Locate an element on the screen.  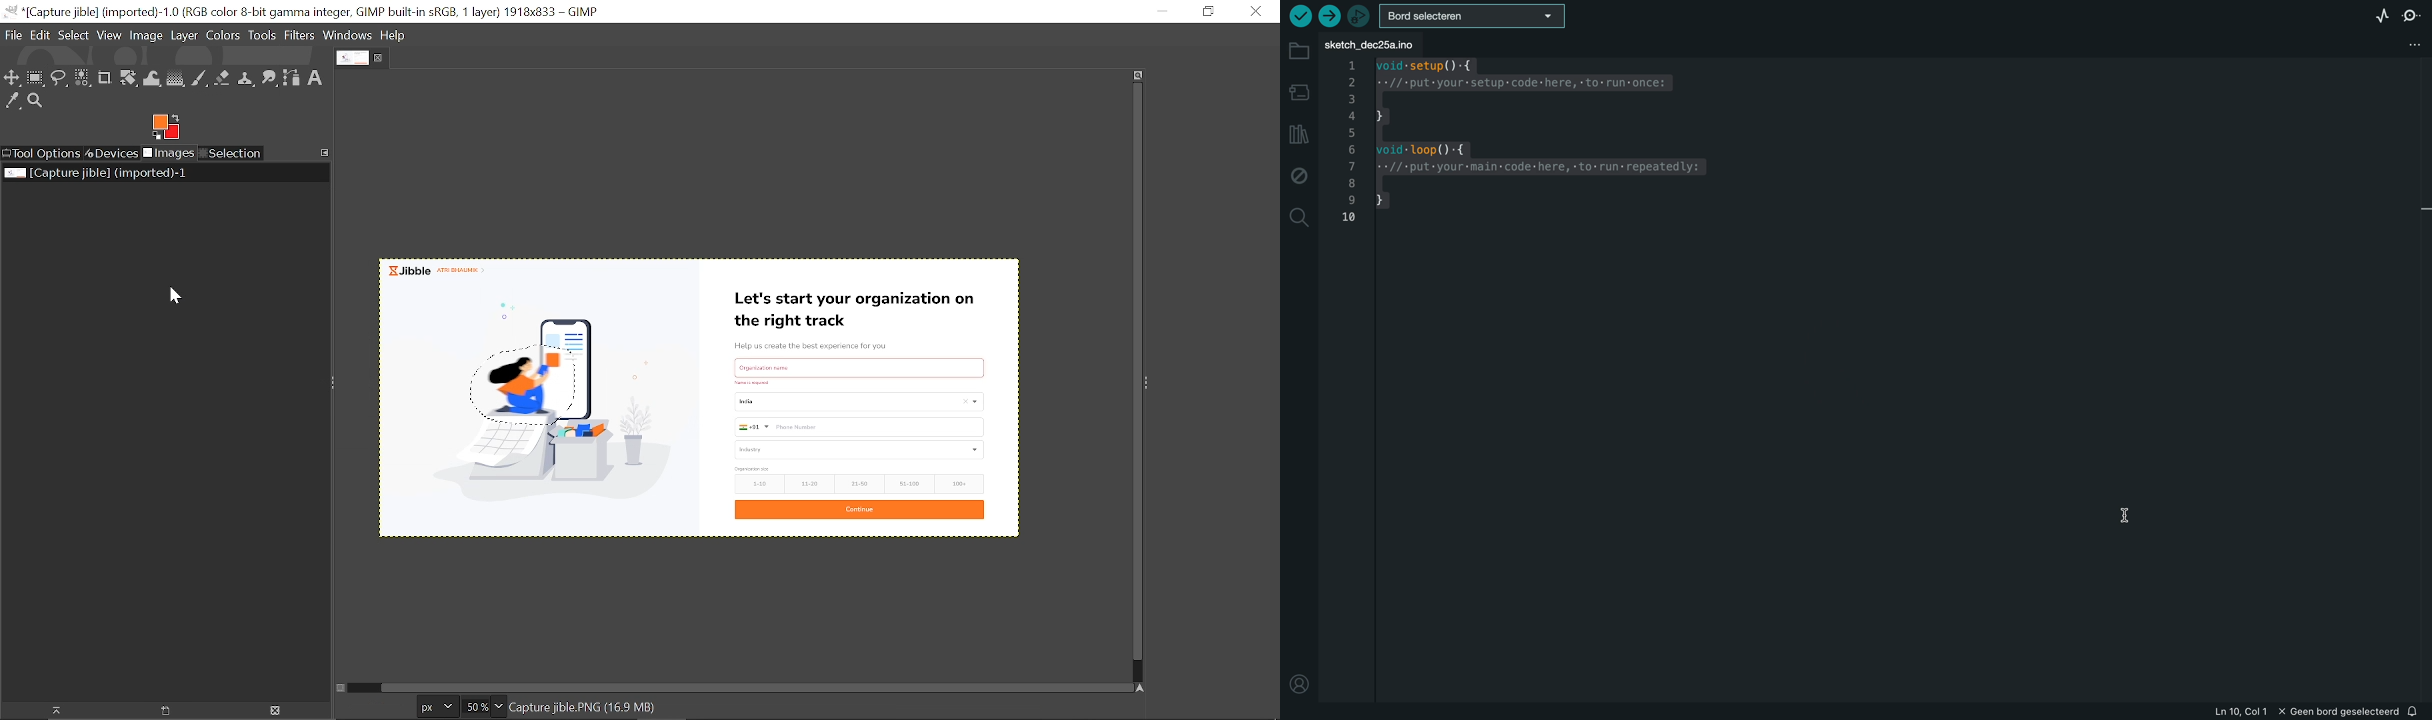
Current image is located at coordinates (98, 173).